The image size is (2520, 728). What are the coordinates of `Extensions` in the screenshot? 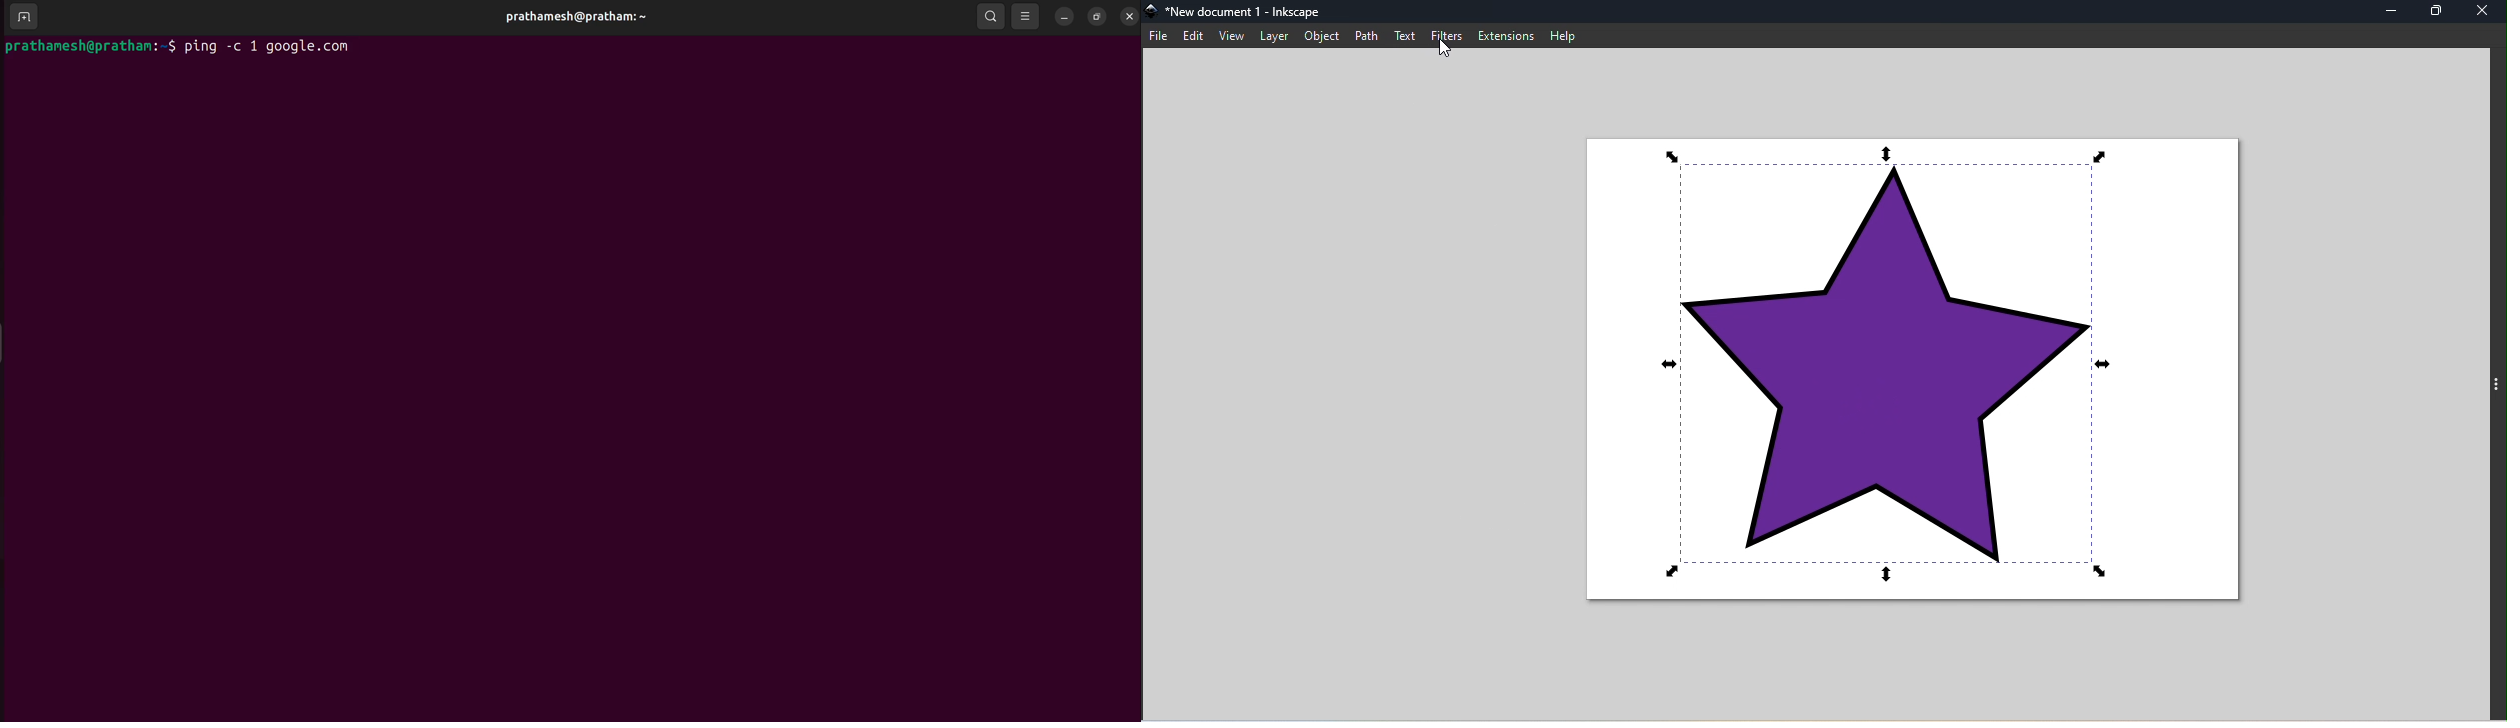 It's located at (1508, 37).